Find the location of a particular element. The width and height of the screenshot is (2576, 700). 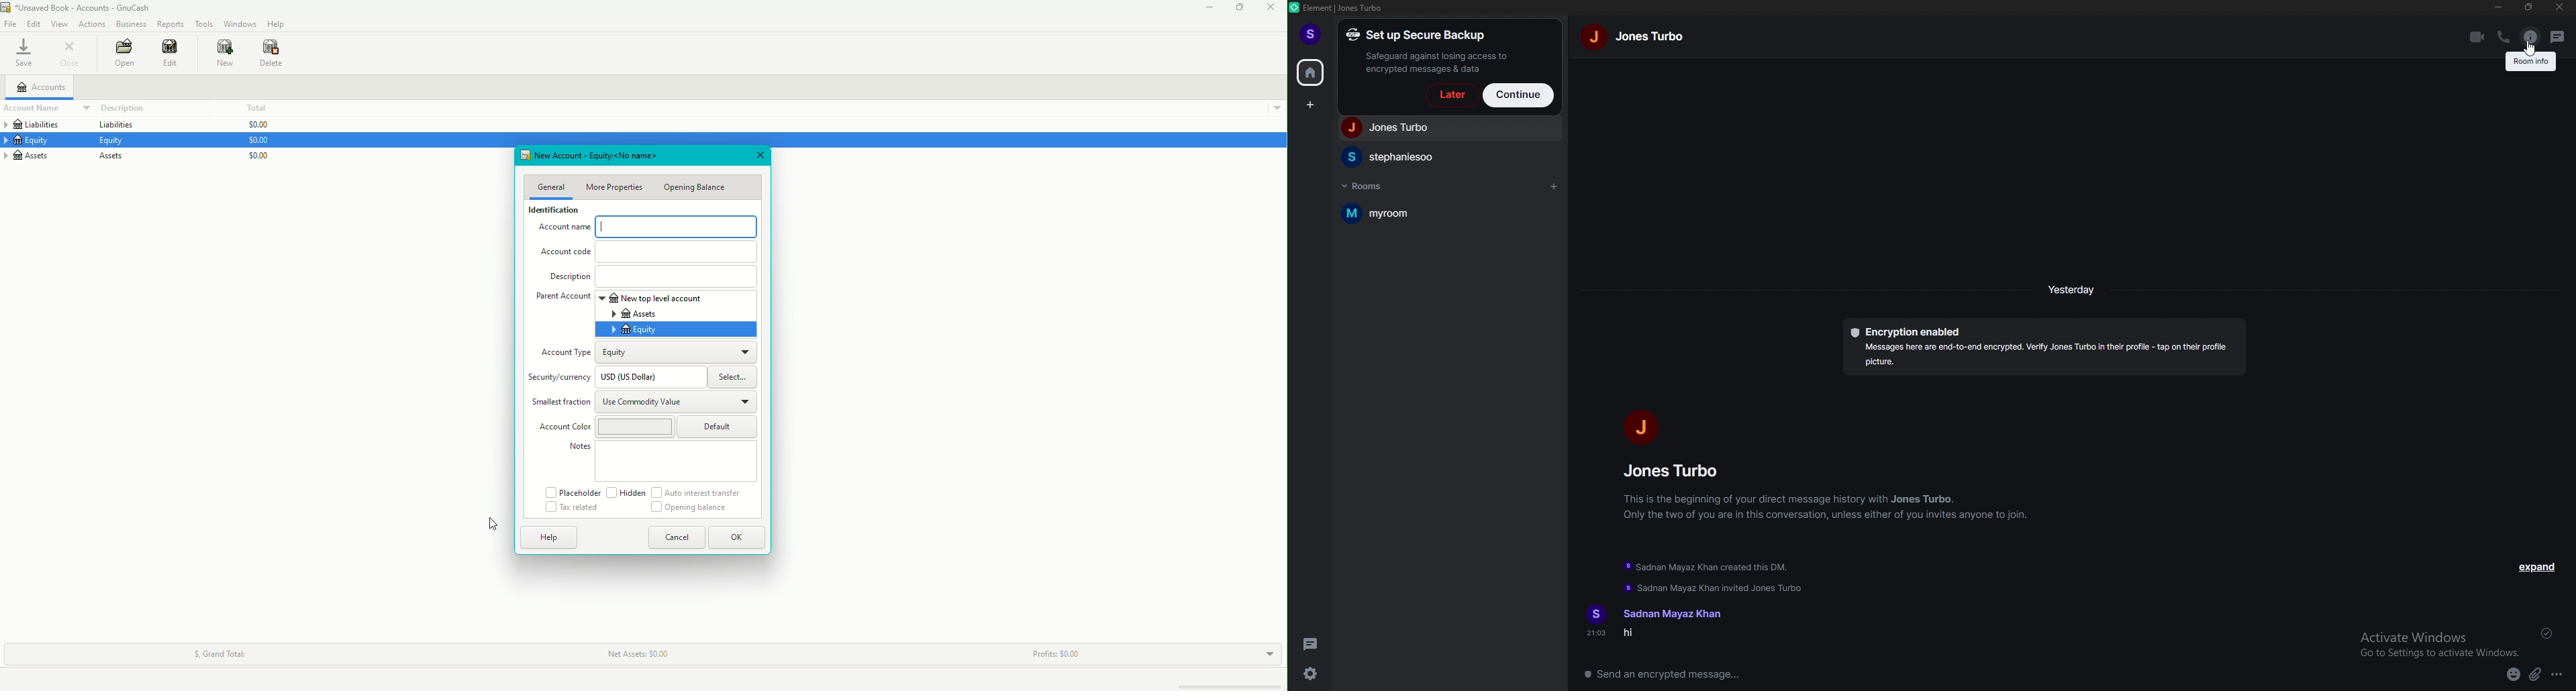

info is located at coordinates (1828, 506).